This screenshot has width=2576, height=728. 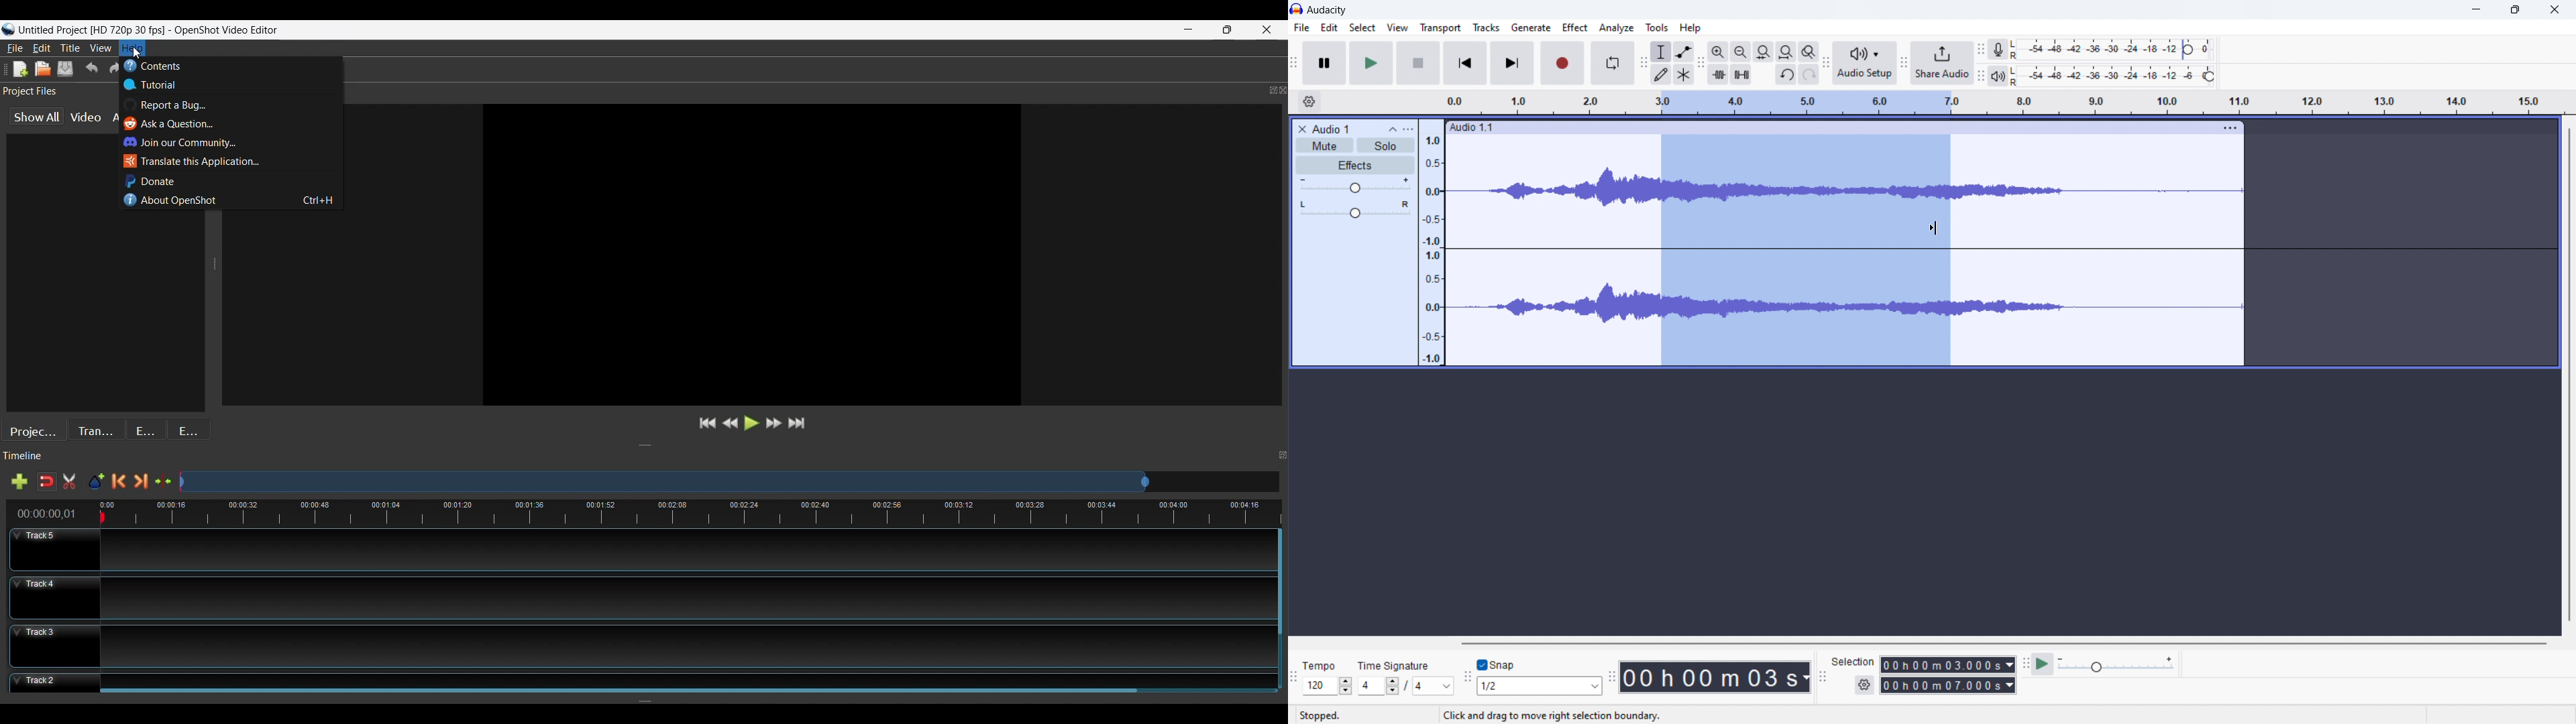 I want to click on tracks, so click(x=1486, y=27).